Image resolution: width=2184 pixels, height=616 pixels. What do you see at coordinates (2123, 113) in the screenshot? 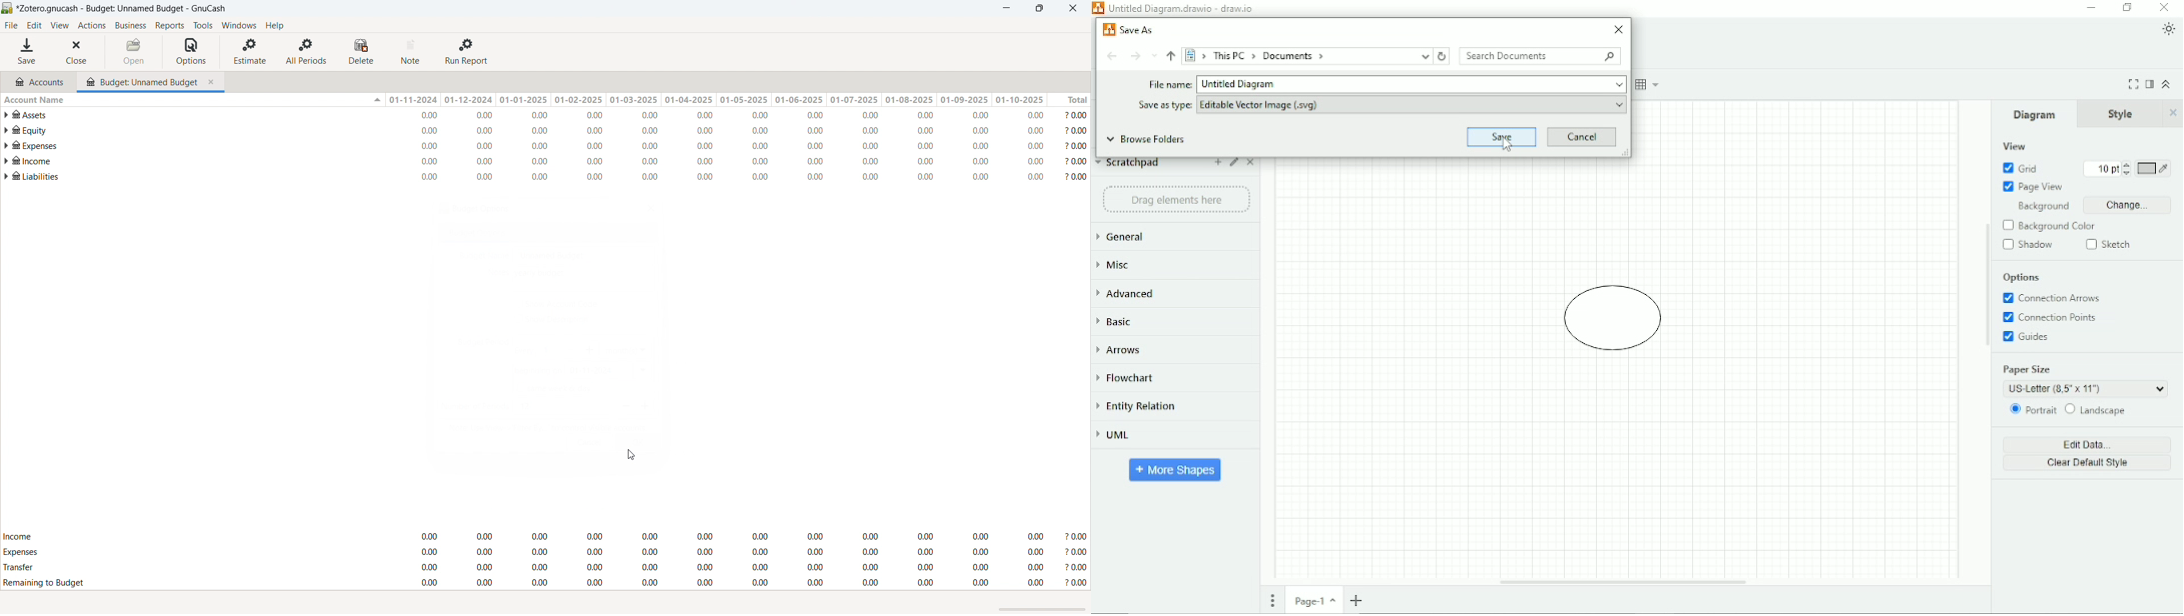
I see `Style` at bounding box center [2123, 113].